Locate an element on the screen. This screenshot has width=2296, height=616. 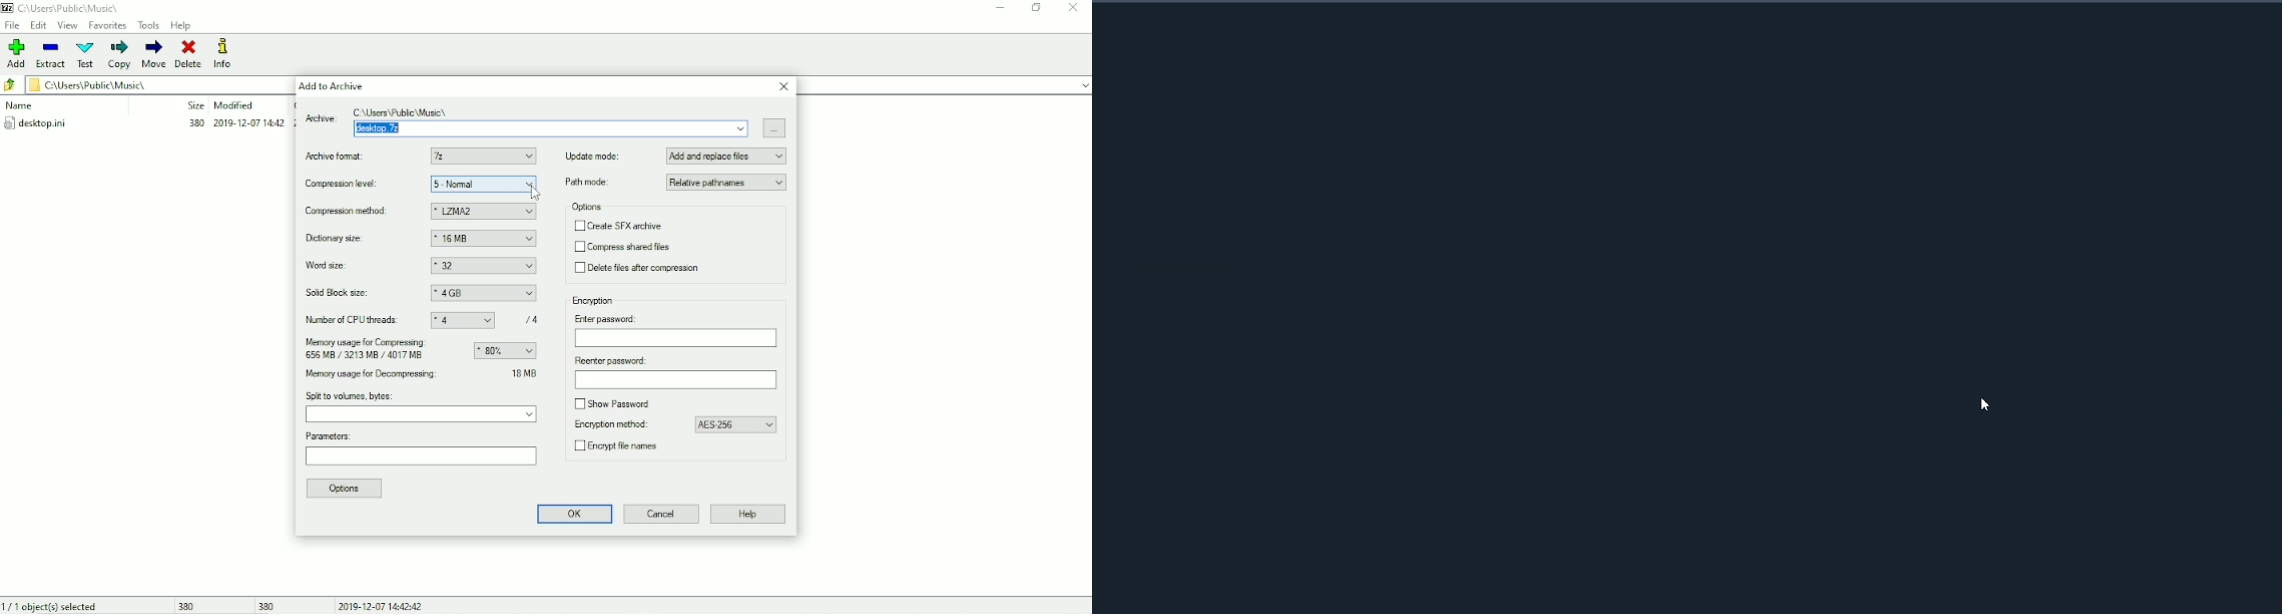
4 is located at coordinates (463, 321).